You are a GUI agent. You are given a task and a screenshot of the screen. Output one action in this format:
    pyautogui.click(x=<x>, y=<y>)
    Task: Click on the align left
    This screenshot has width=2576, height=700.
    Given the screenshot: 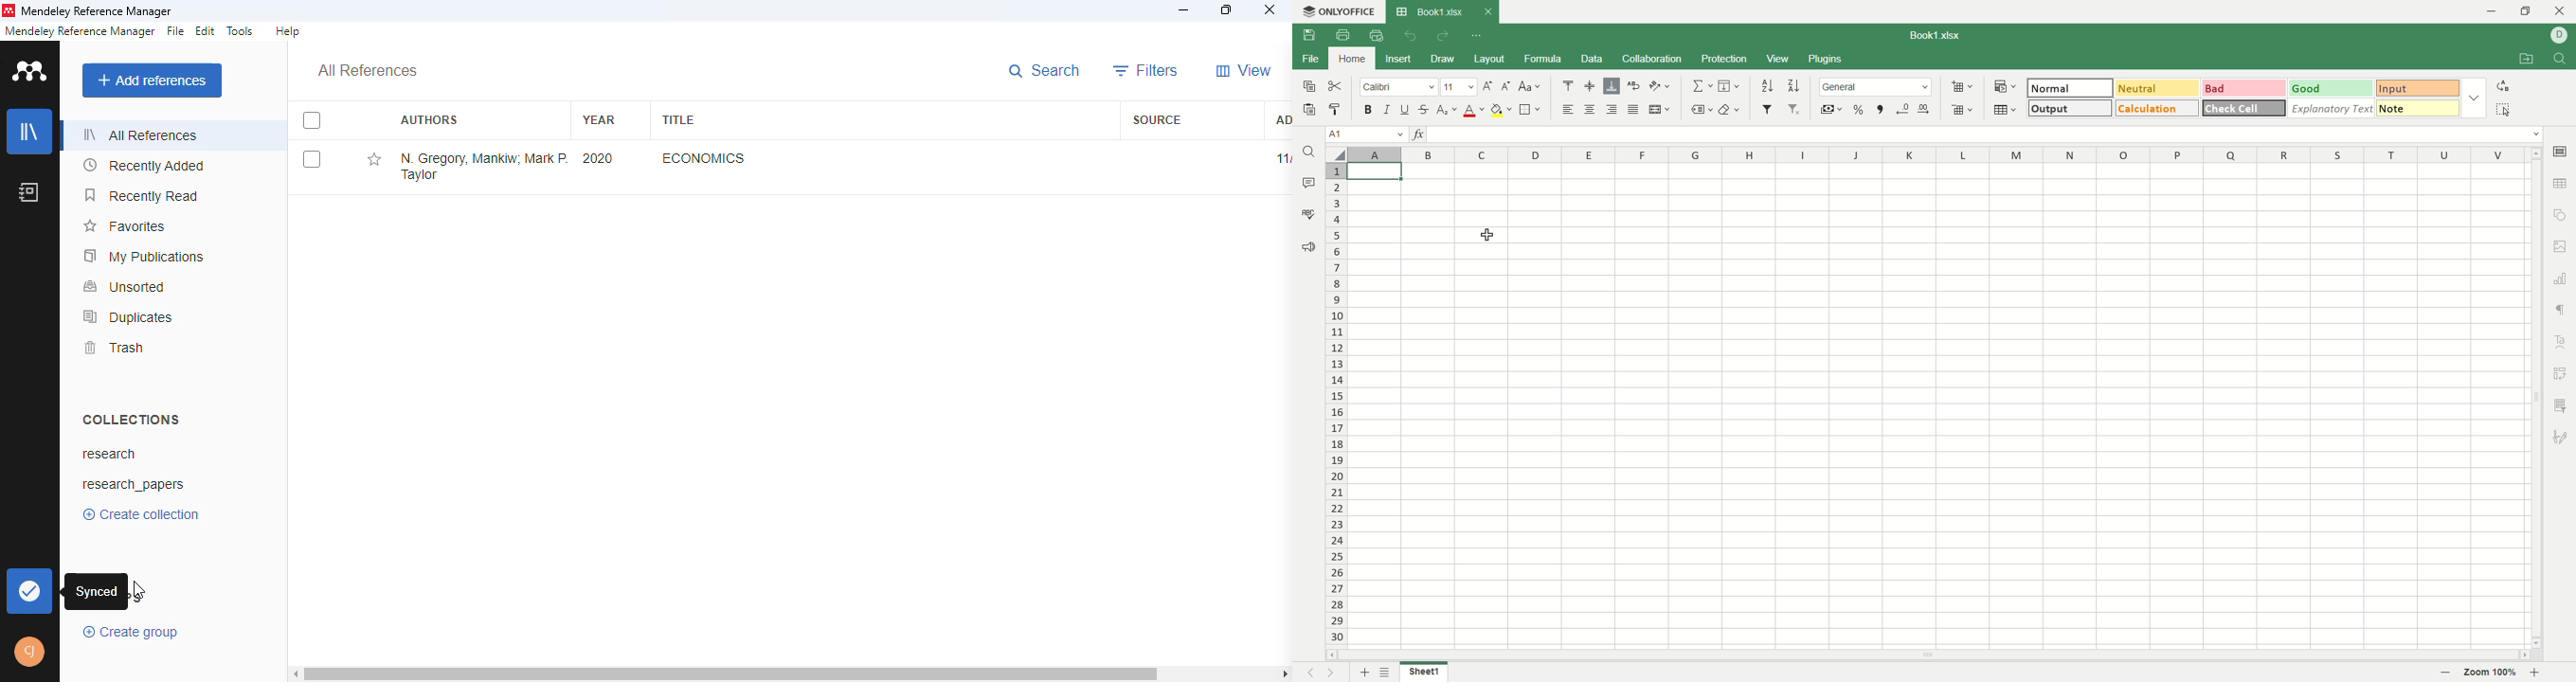 What is the action you would take?
    pyautogui.click(x=1570, y=110)
    